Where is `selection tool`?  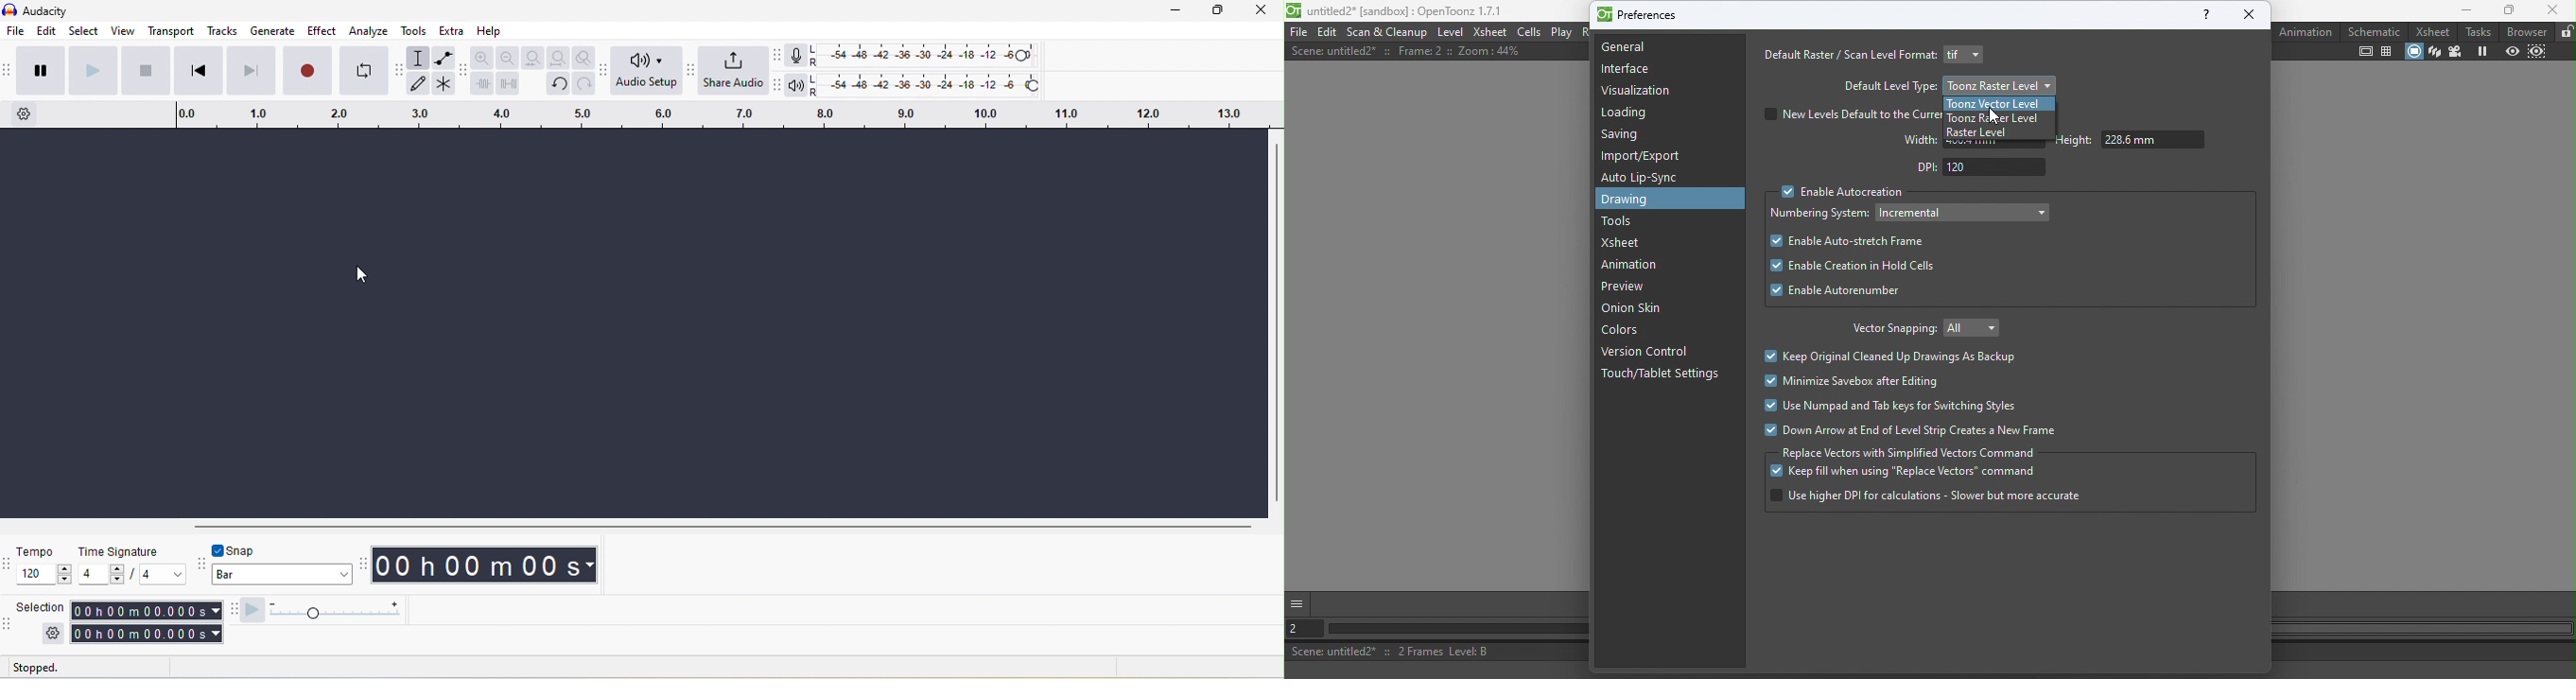 selection tool is located at coordinates (418, 57).